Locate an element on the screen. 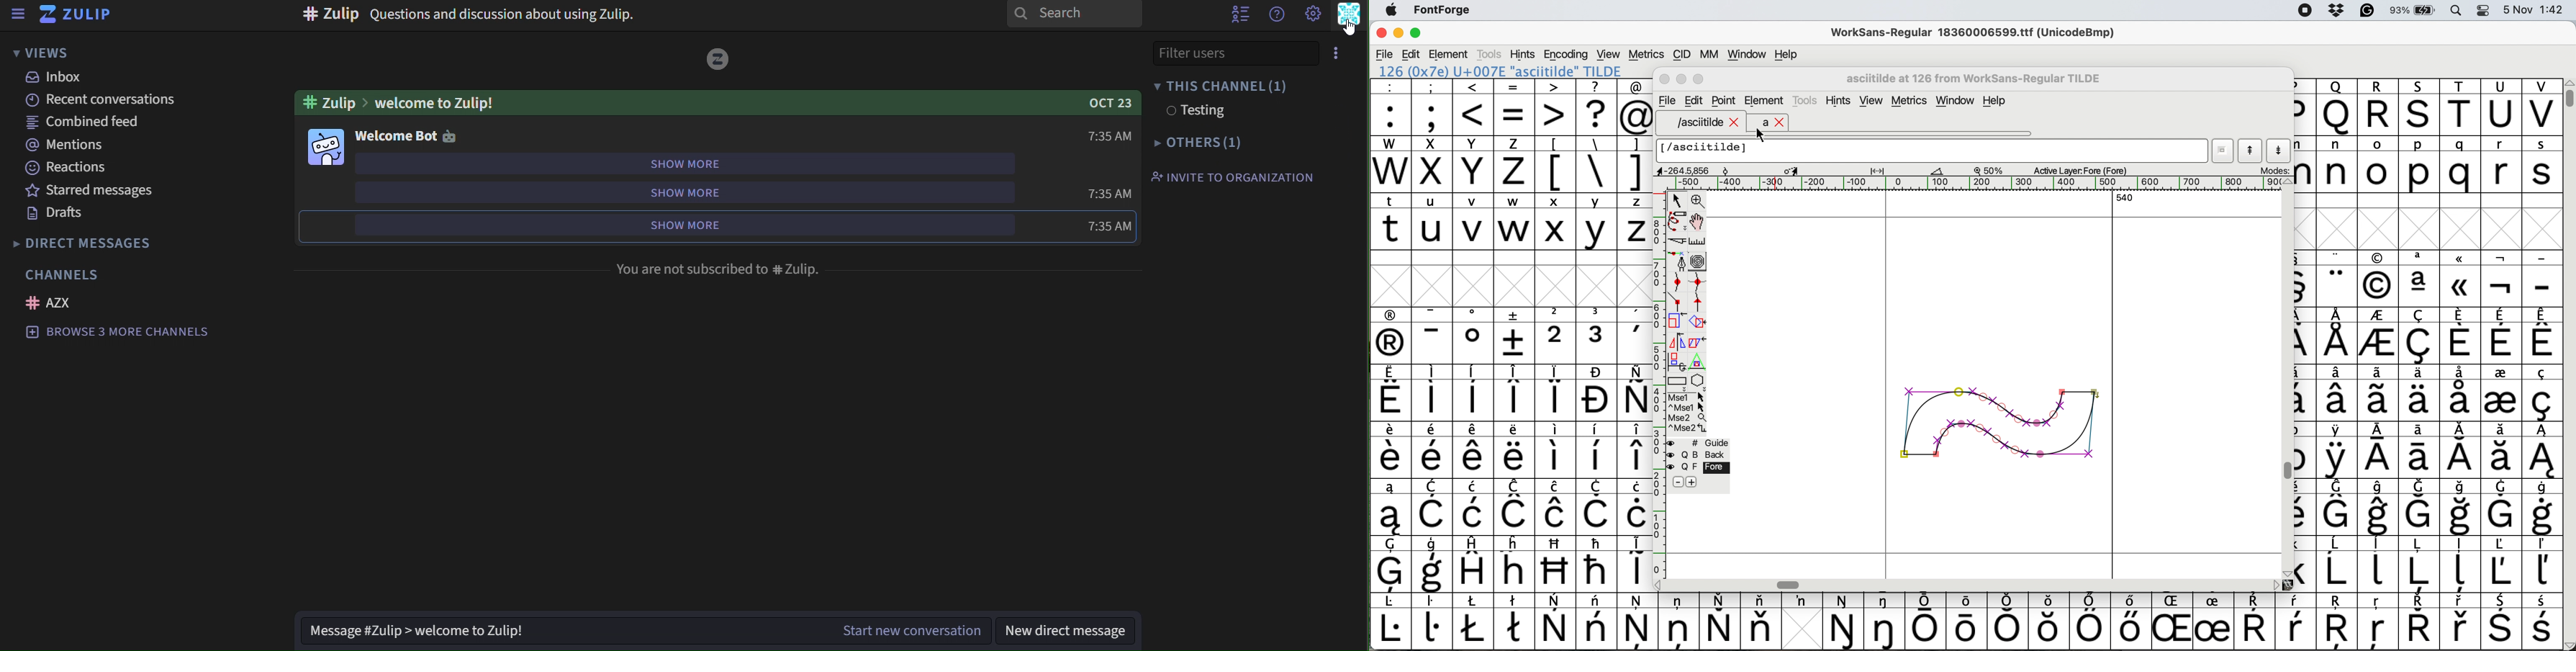  zulip is located at coordinates (78, 15).